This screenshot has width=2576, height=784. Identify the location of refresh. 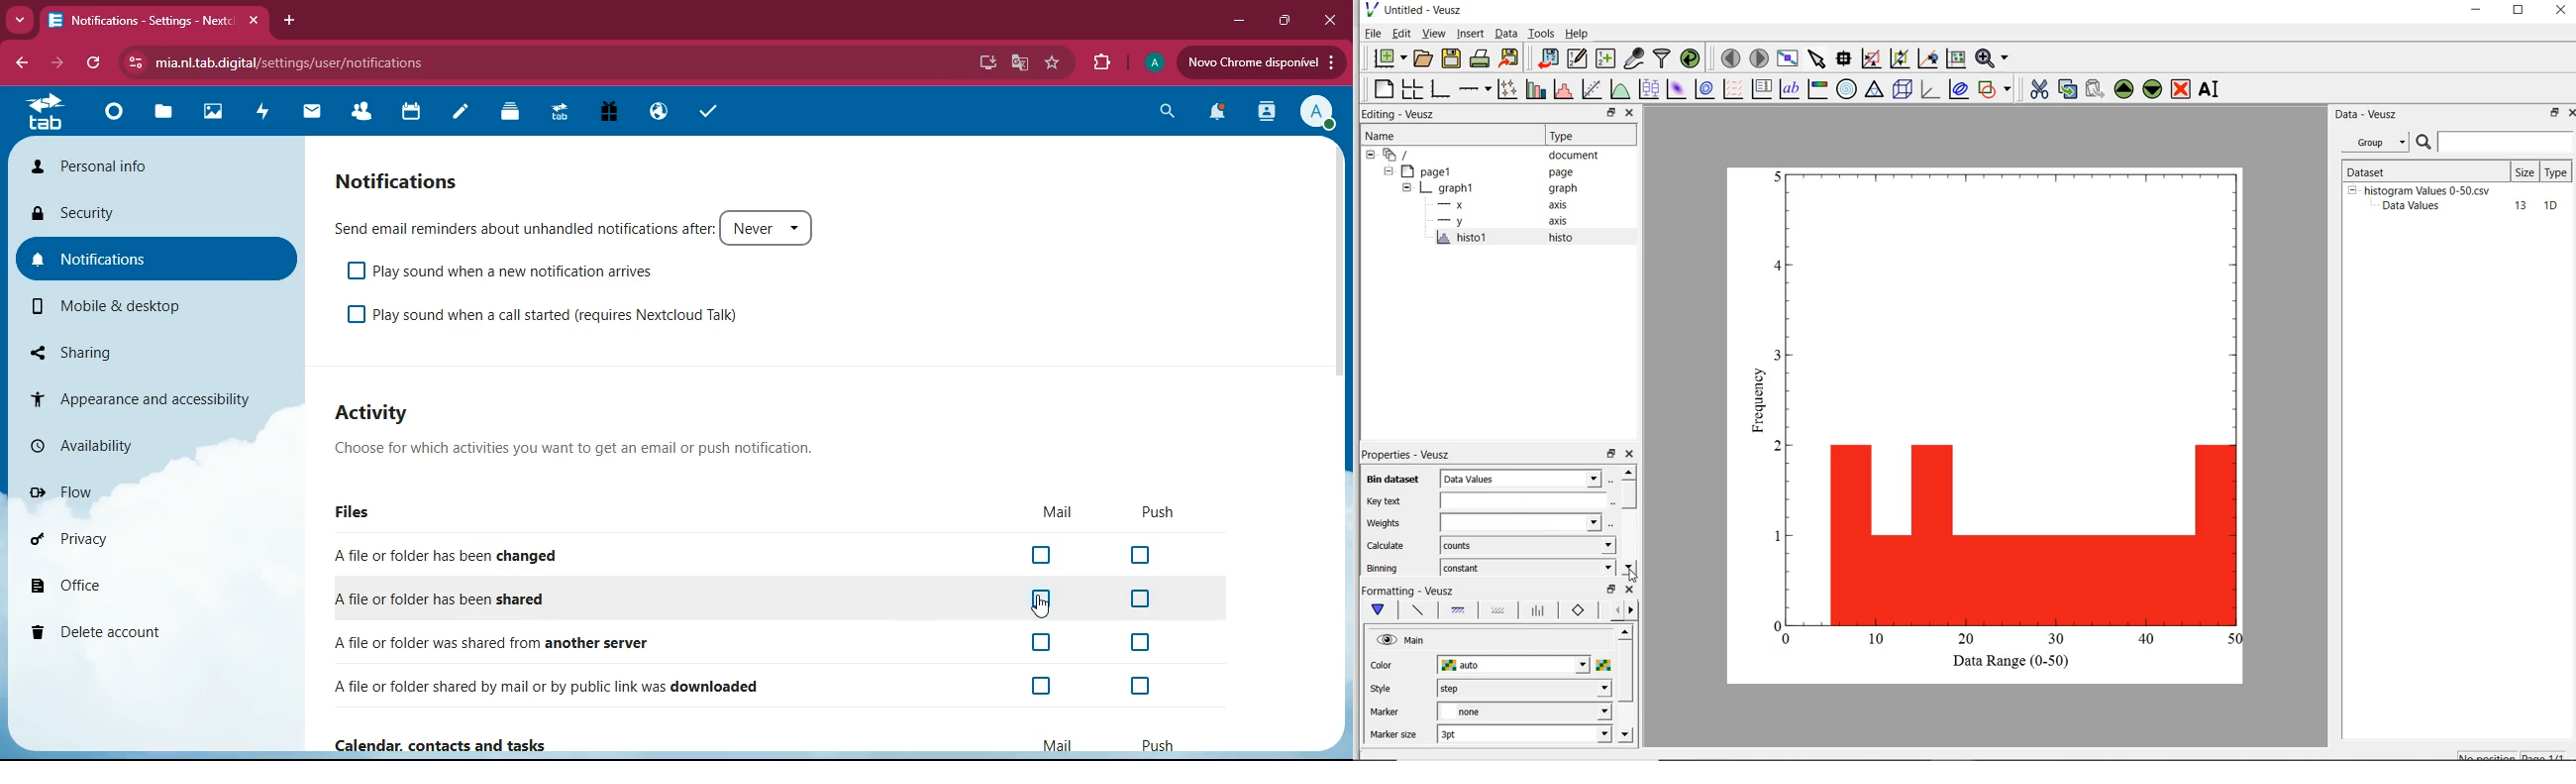
(96, 61).